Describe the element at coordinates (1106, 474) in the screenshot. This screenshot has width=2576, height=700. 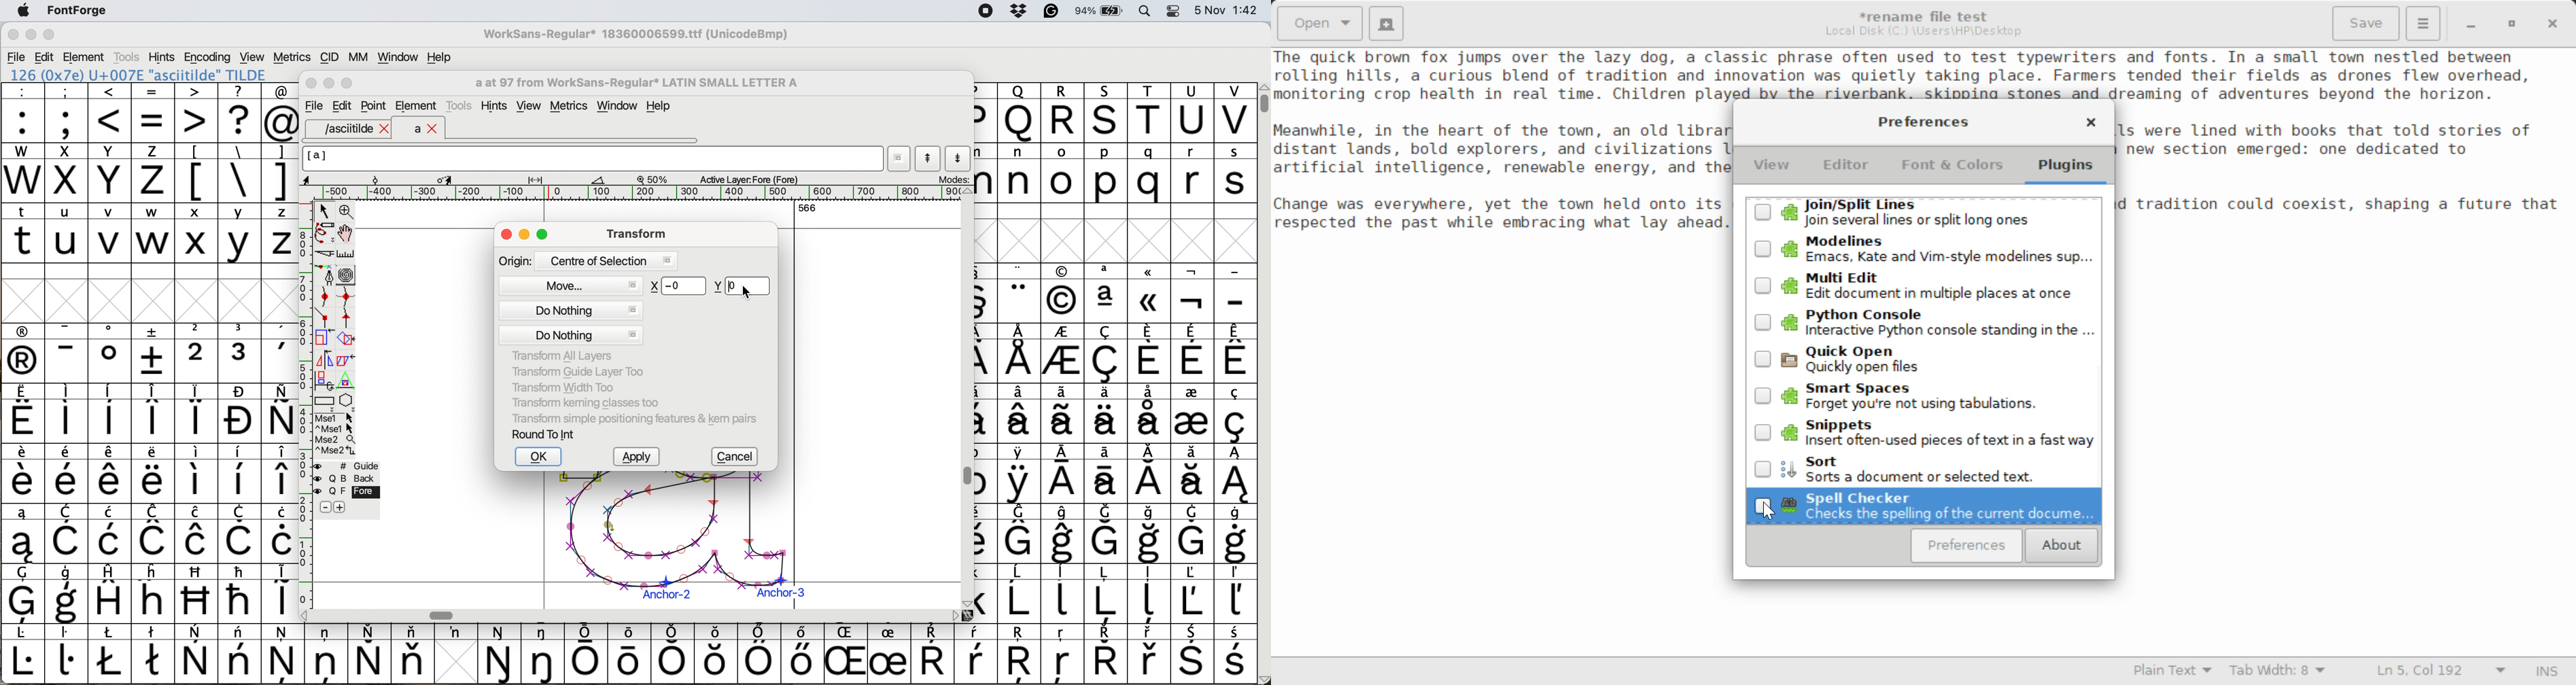
I see `symbol` at that location.